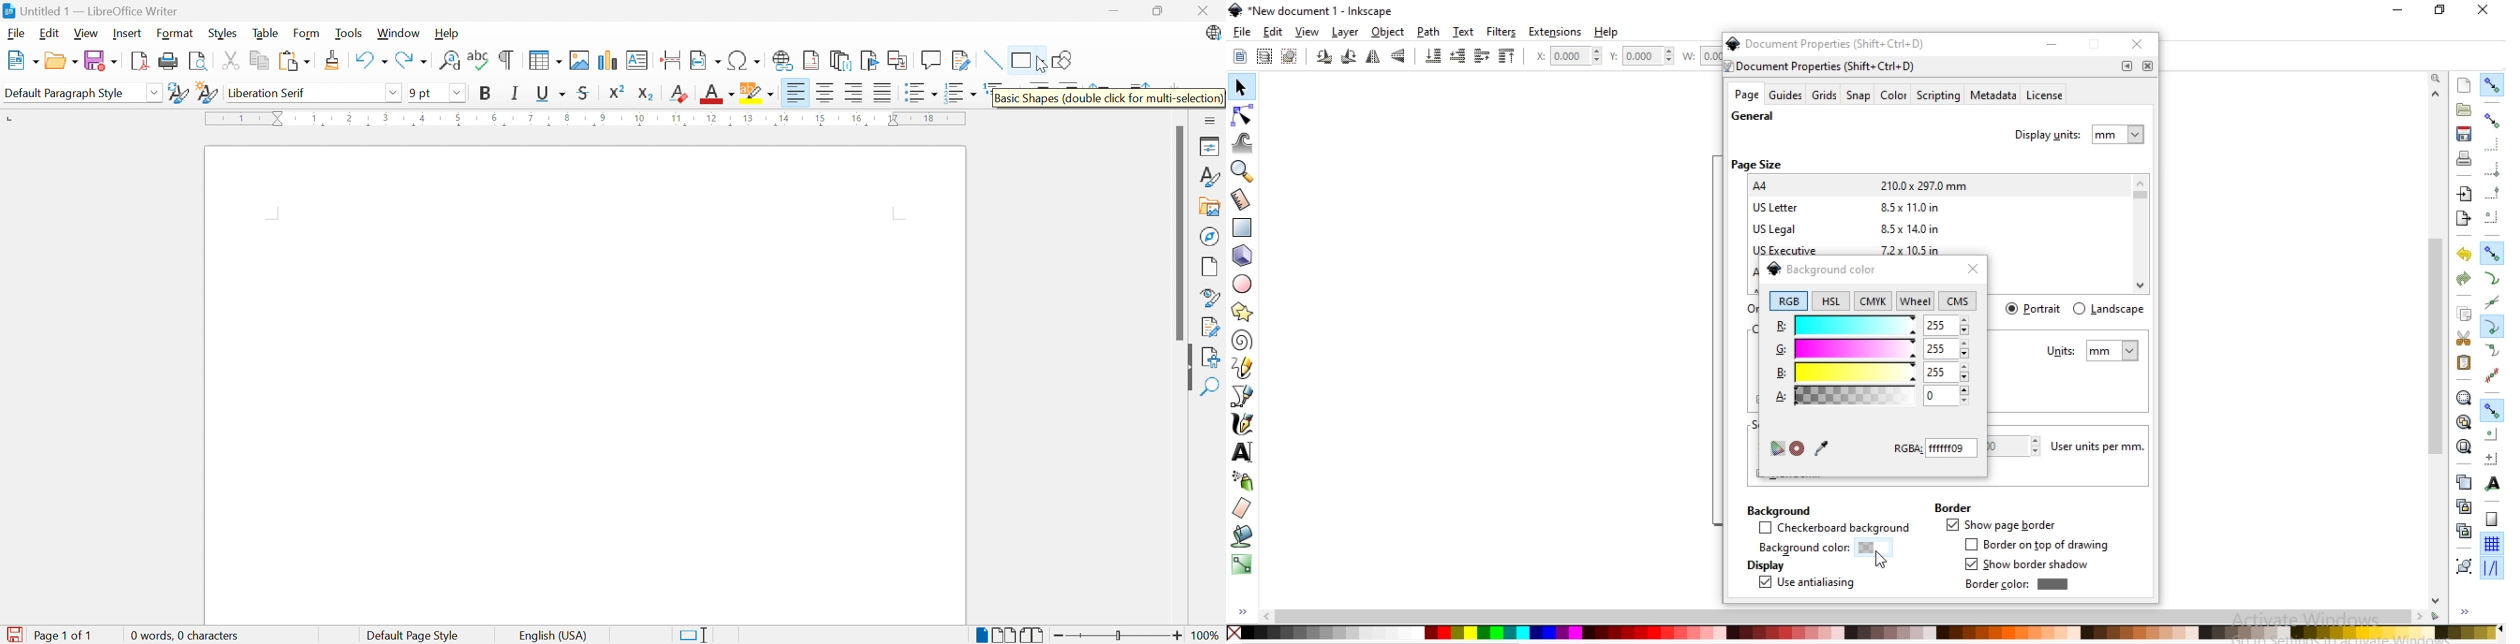 This screenshot has width=2520, height=644. Describe the element at coordinates (1936, 448) in the screenshot. I see `RGBA` at that location.